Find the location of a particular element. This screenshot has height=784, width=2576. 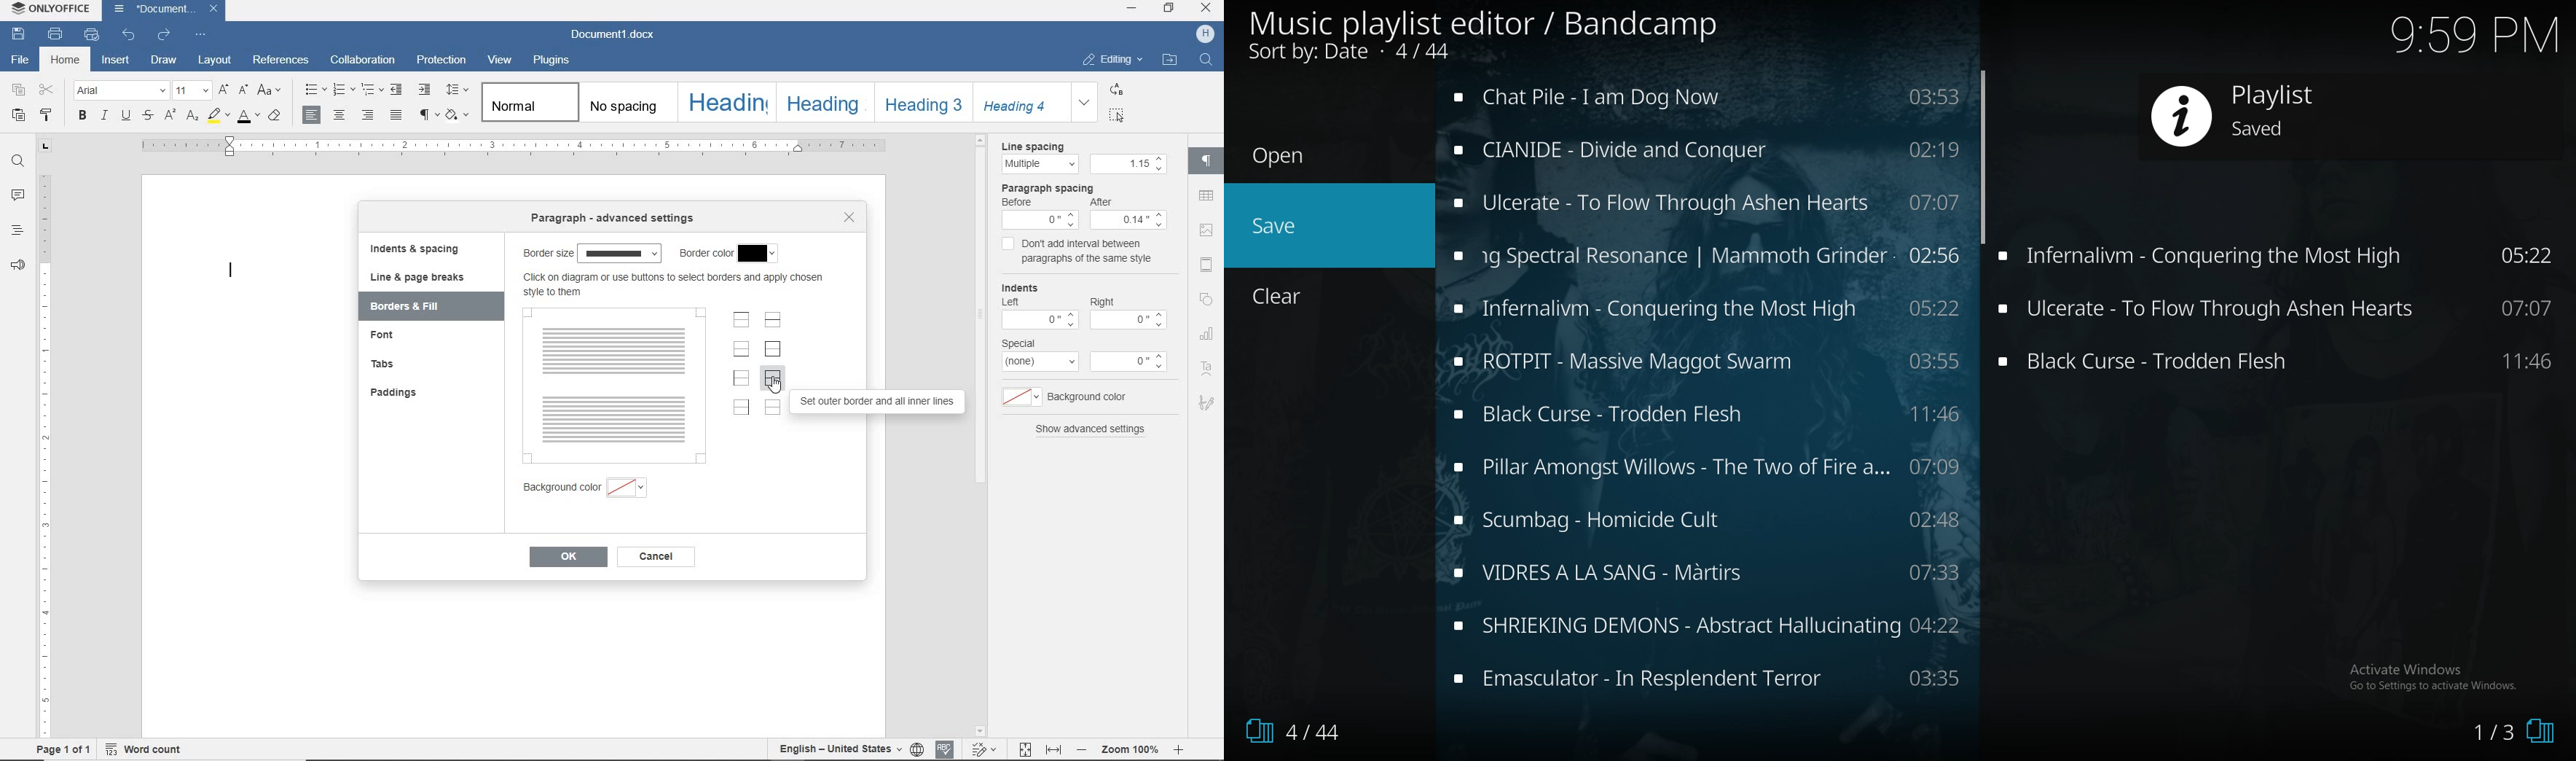

set horizontal inner lines only is located at coordinates (774, 321).